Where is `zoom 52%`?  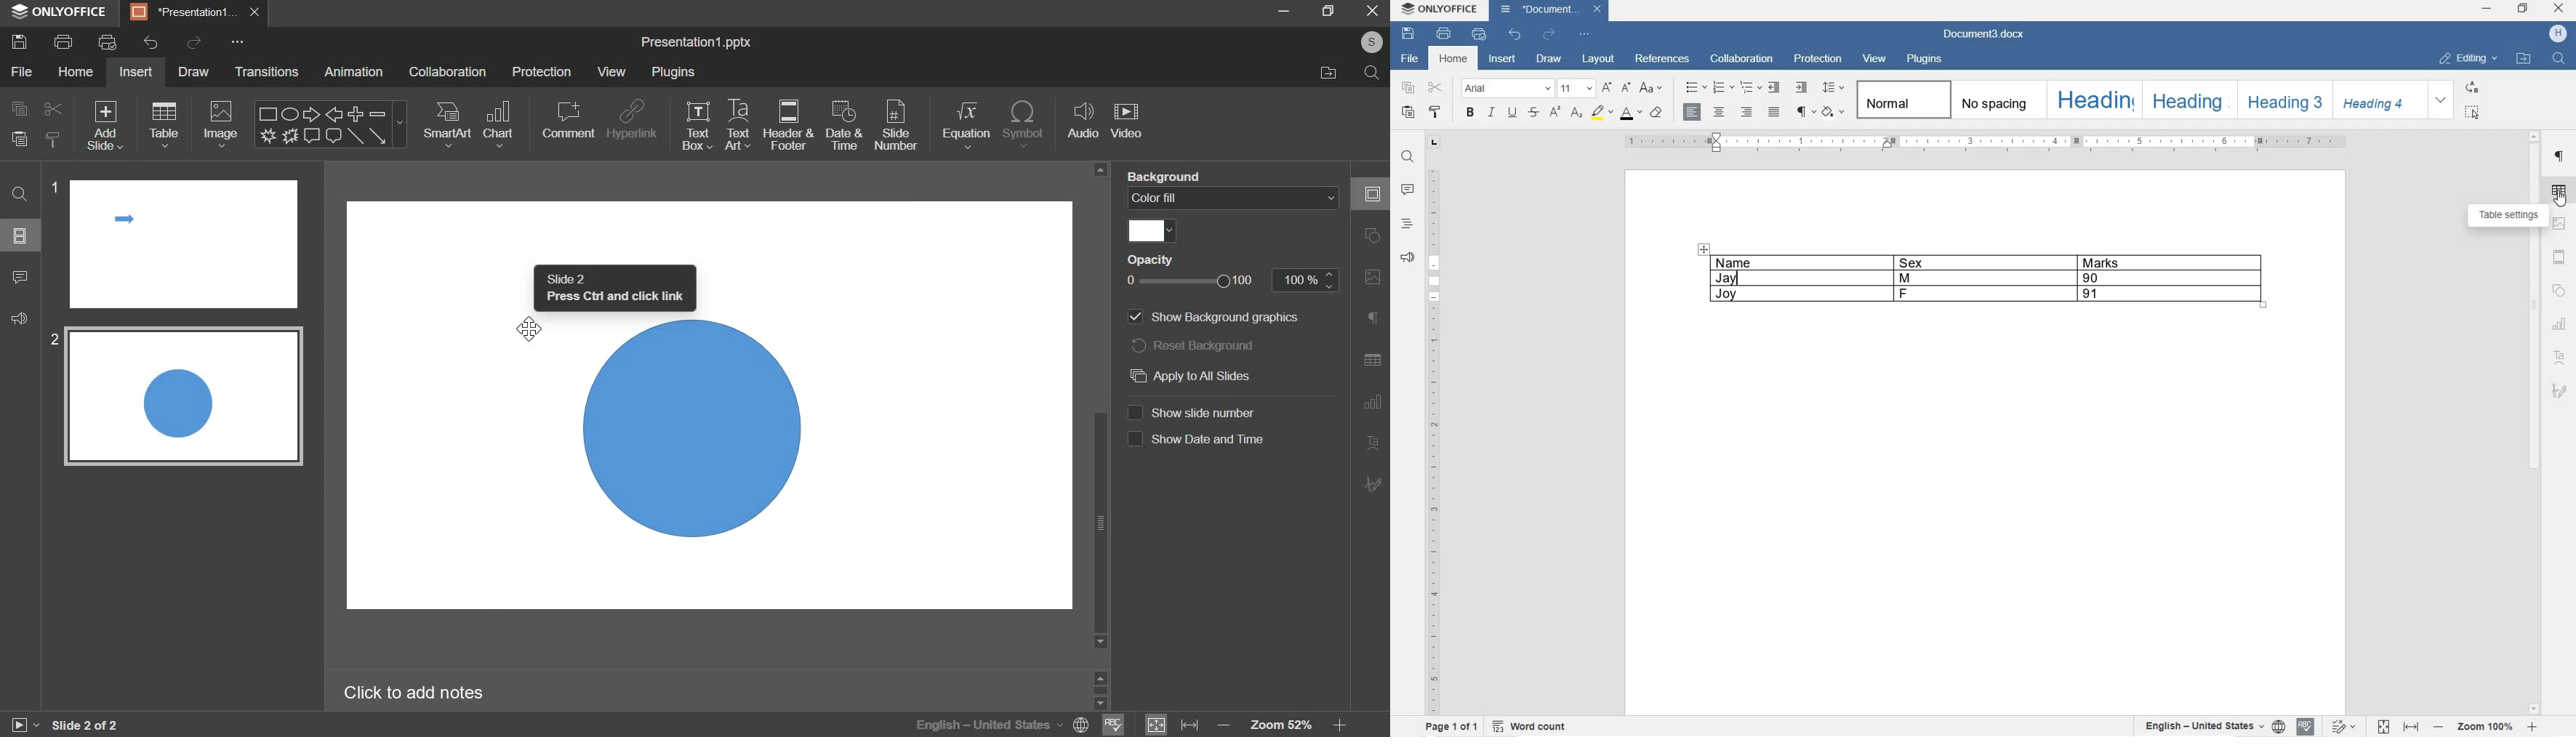
zoom 52% is located at coordinates (1282, 725).